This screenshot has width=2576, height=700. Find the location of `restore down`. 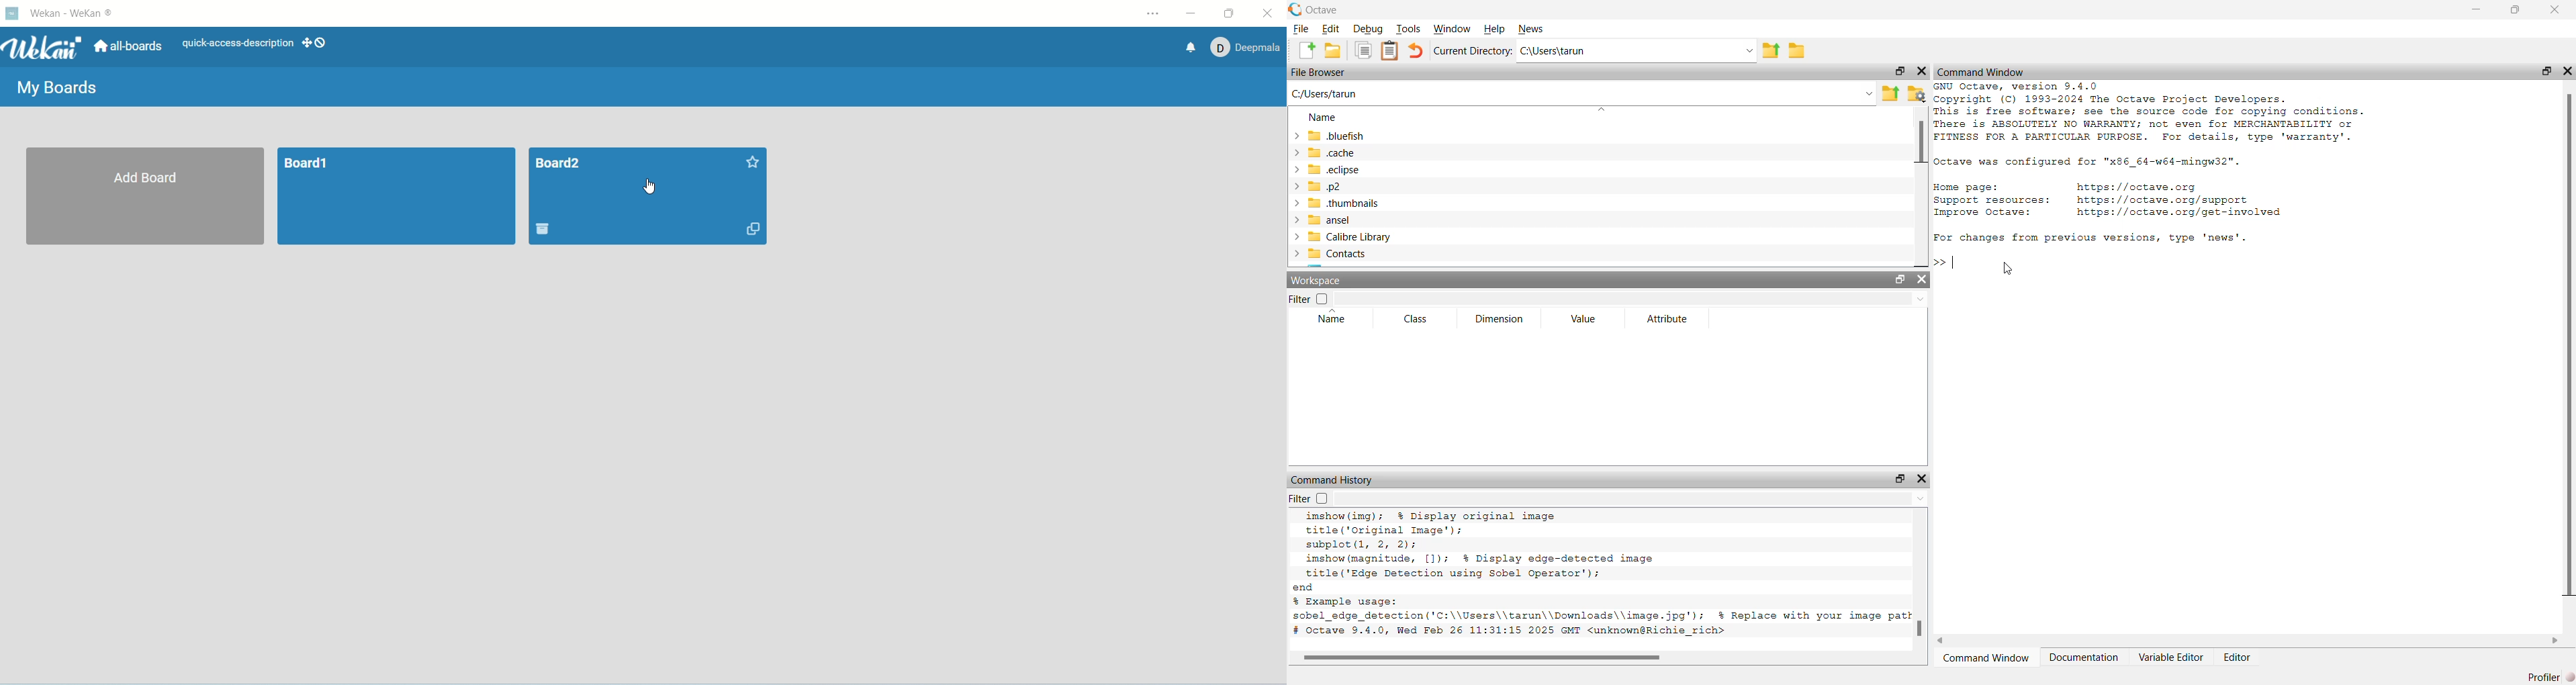

restore down is located at coordinates (1898, 70).